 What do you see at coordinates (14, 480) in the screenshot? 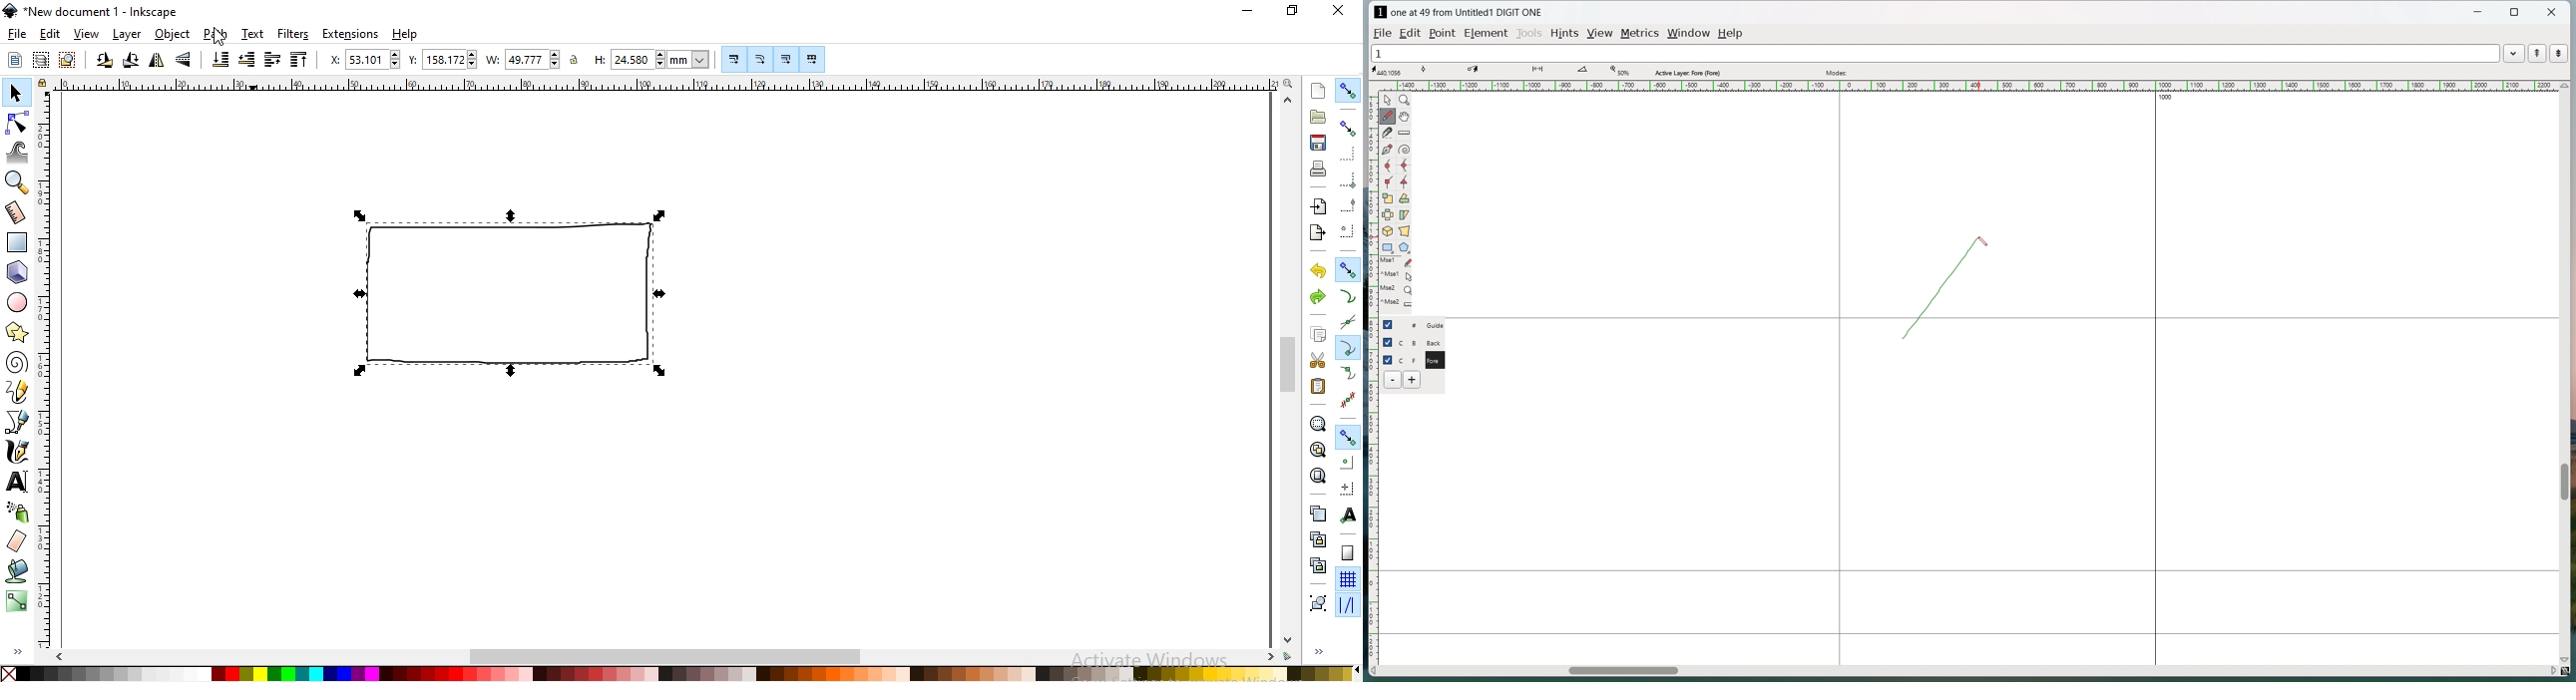
I see `create and edit text objects` at bounding box center [14, 480].